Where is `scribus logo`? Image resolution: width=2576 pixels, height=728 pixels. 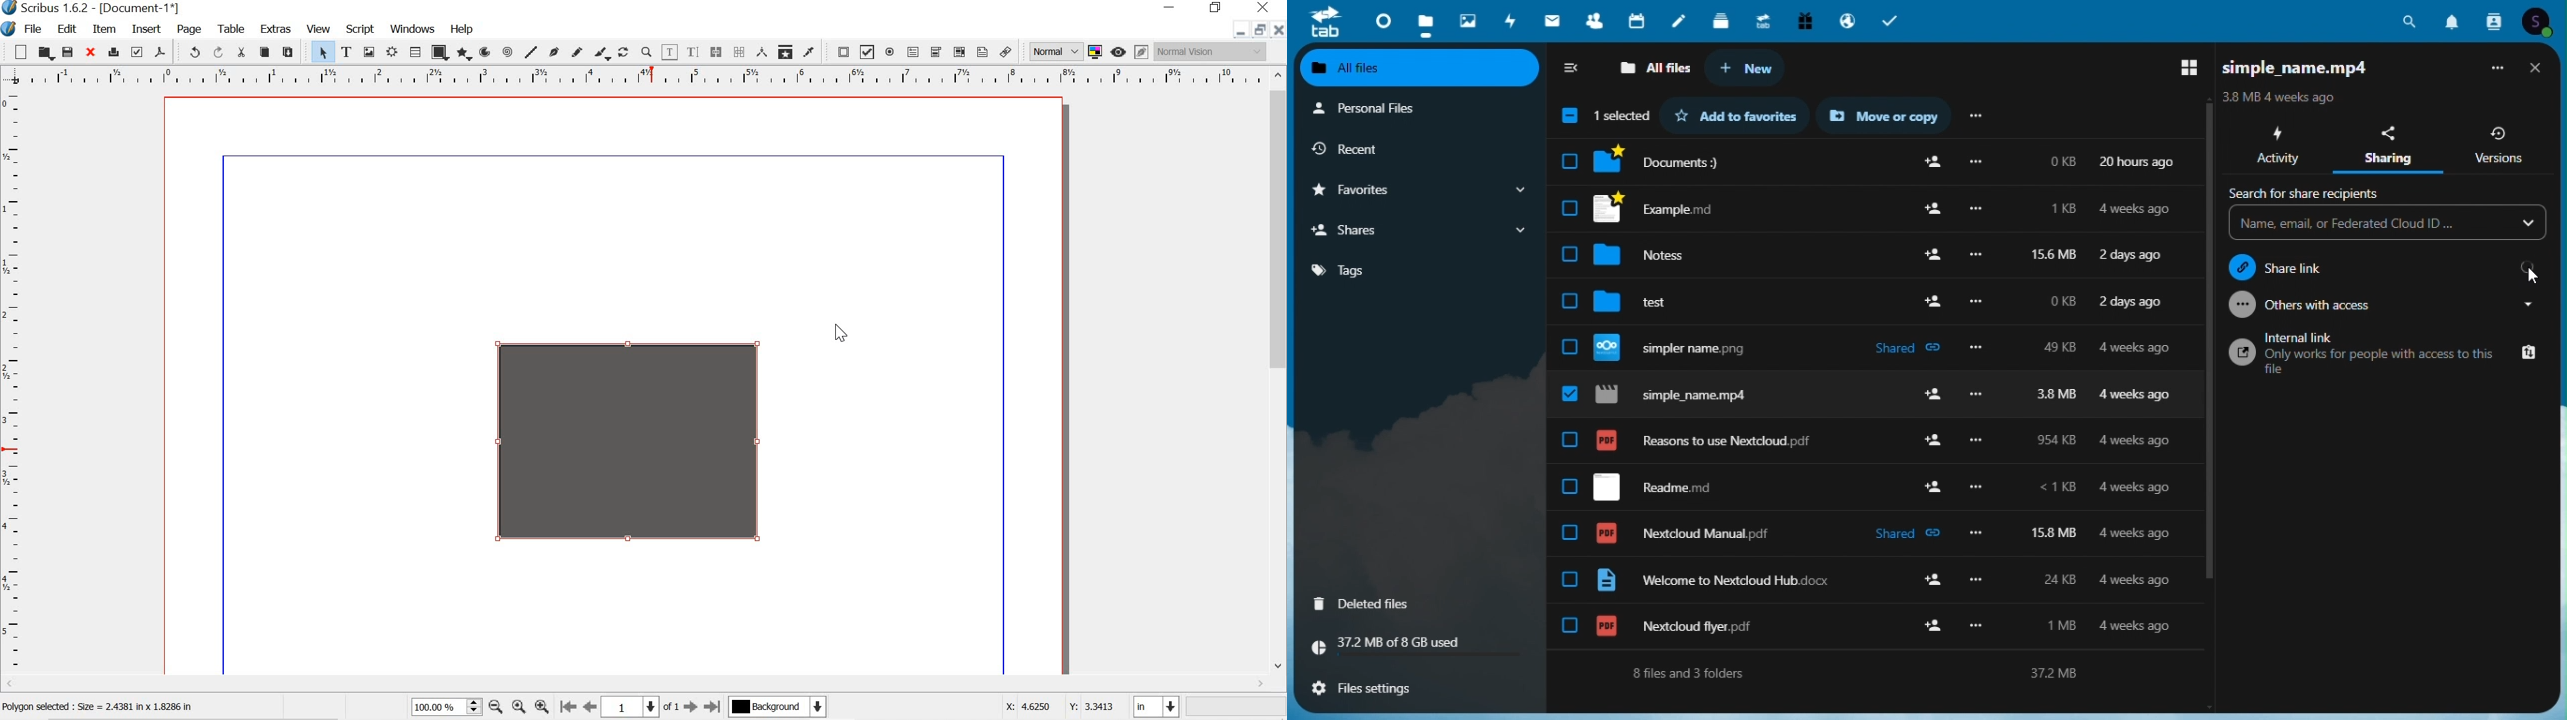
scribus logo is located at coordinates (11, 29).